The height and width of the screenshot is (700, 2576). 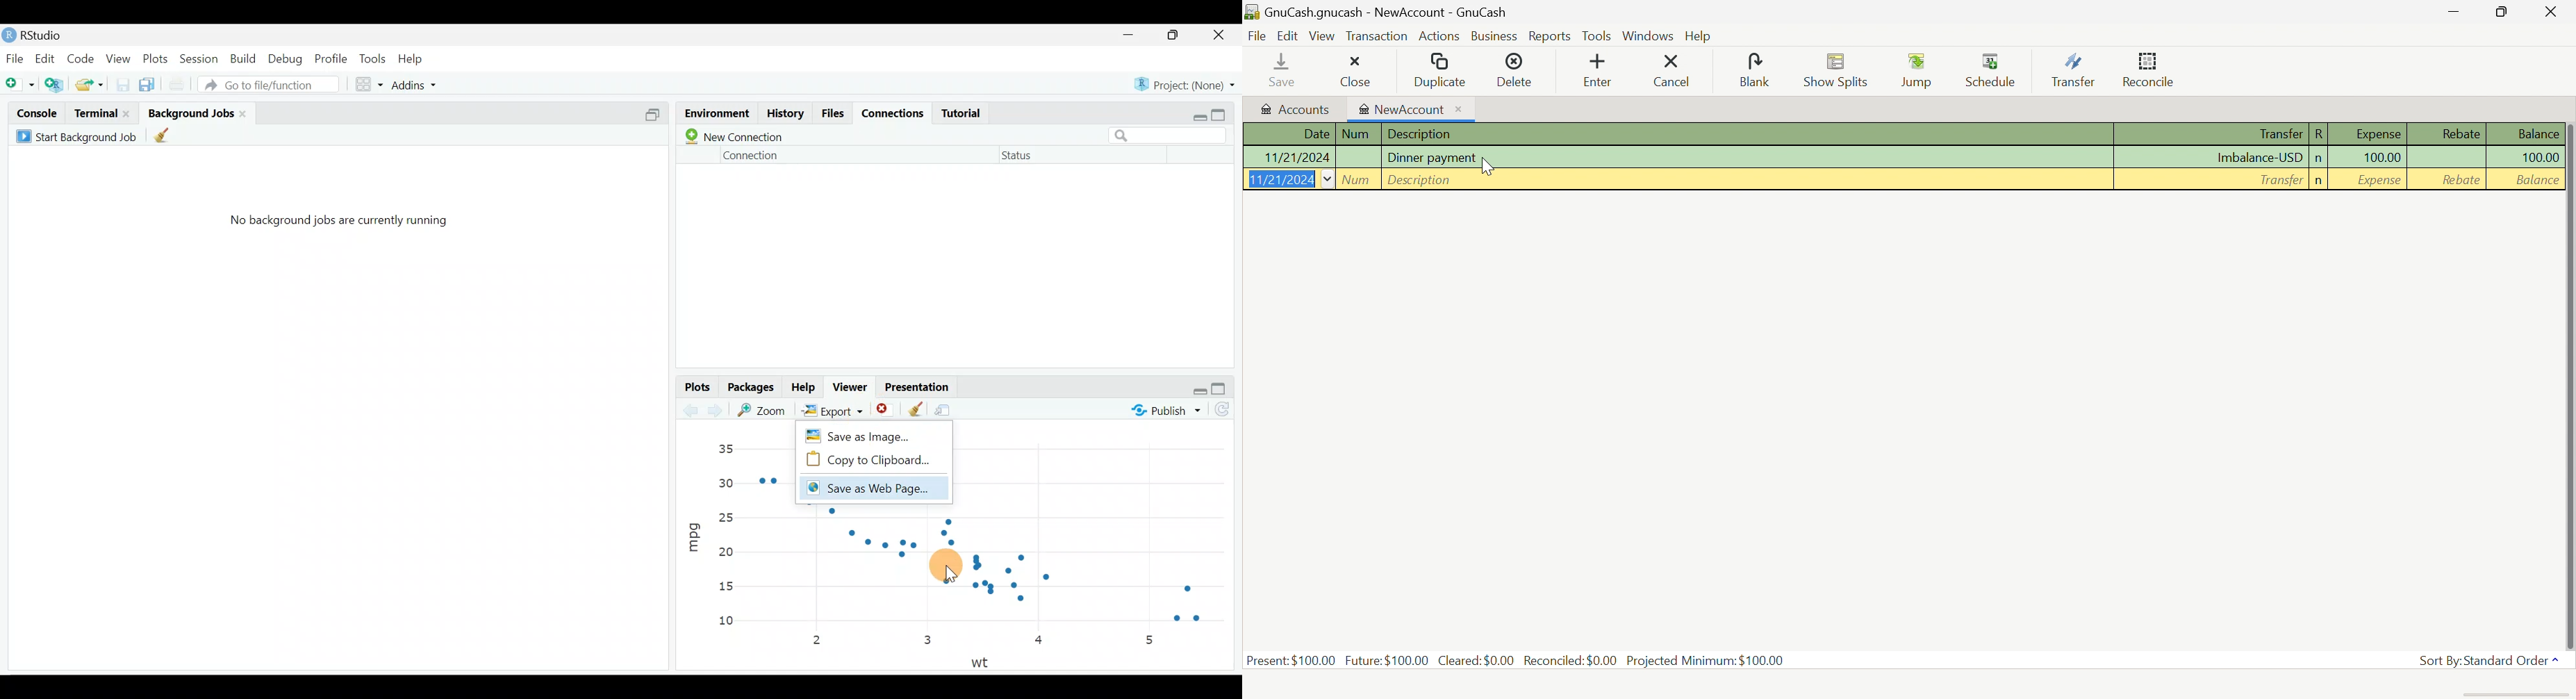 What do you see at coordinates (1323, 36) in the screenshot?
I see `View` at bounding box center [1323, 36].